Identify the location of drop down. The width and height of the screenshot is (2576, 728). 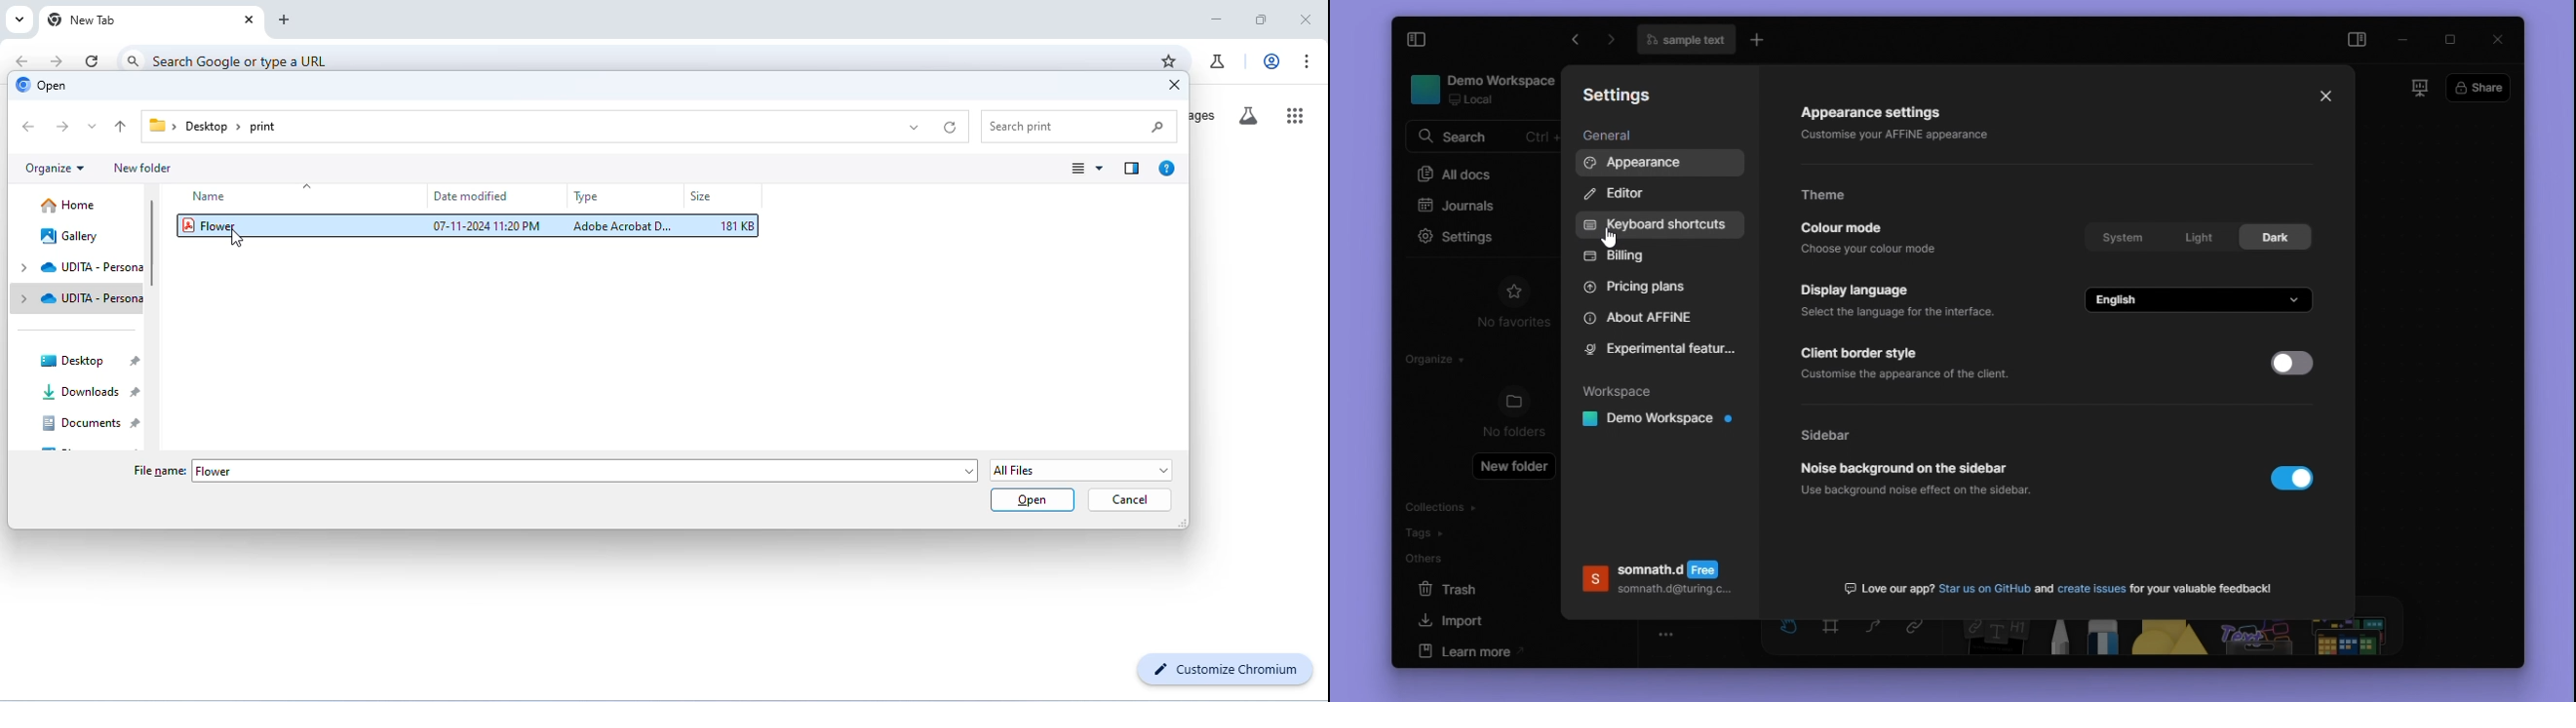
(917, 128).